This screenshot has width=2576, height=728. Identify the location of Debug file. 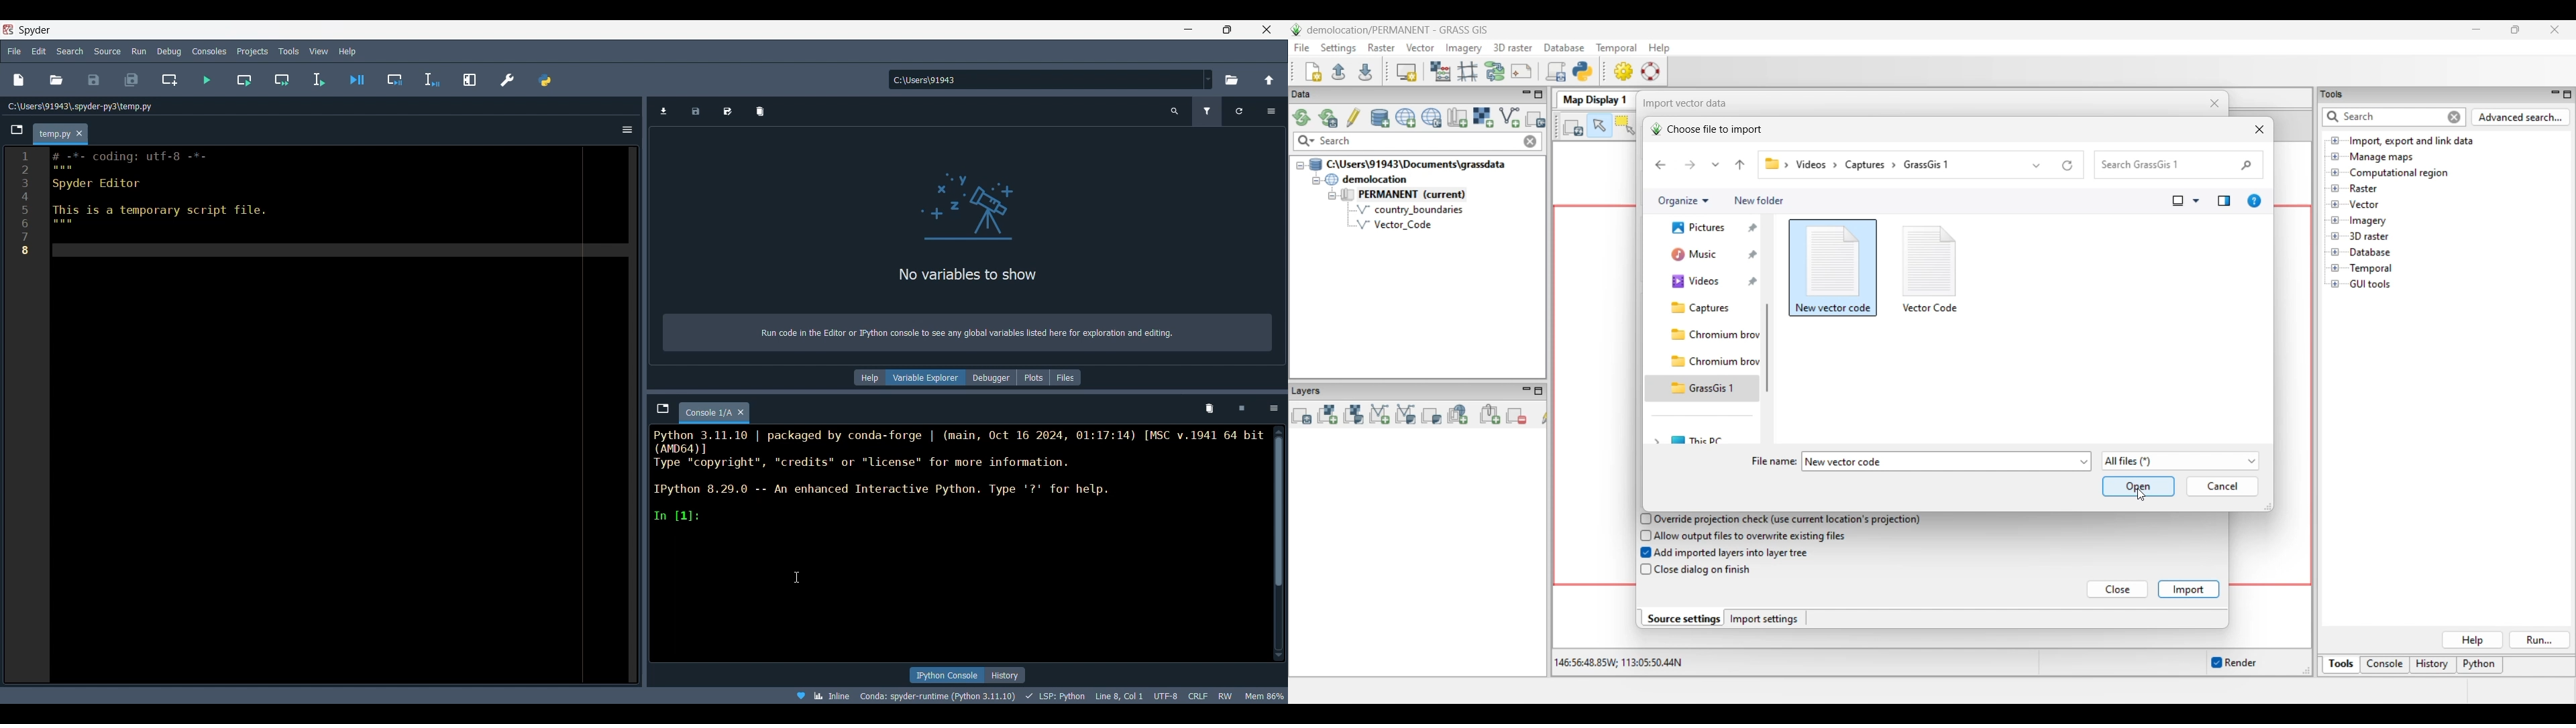
(358, 80).